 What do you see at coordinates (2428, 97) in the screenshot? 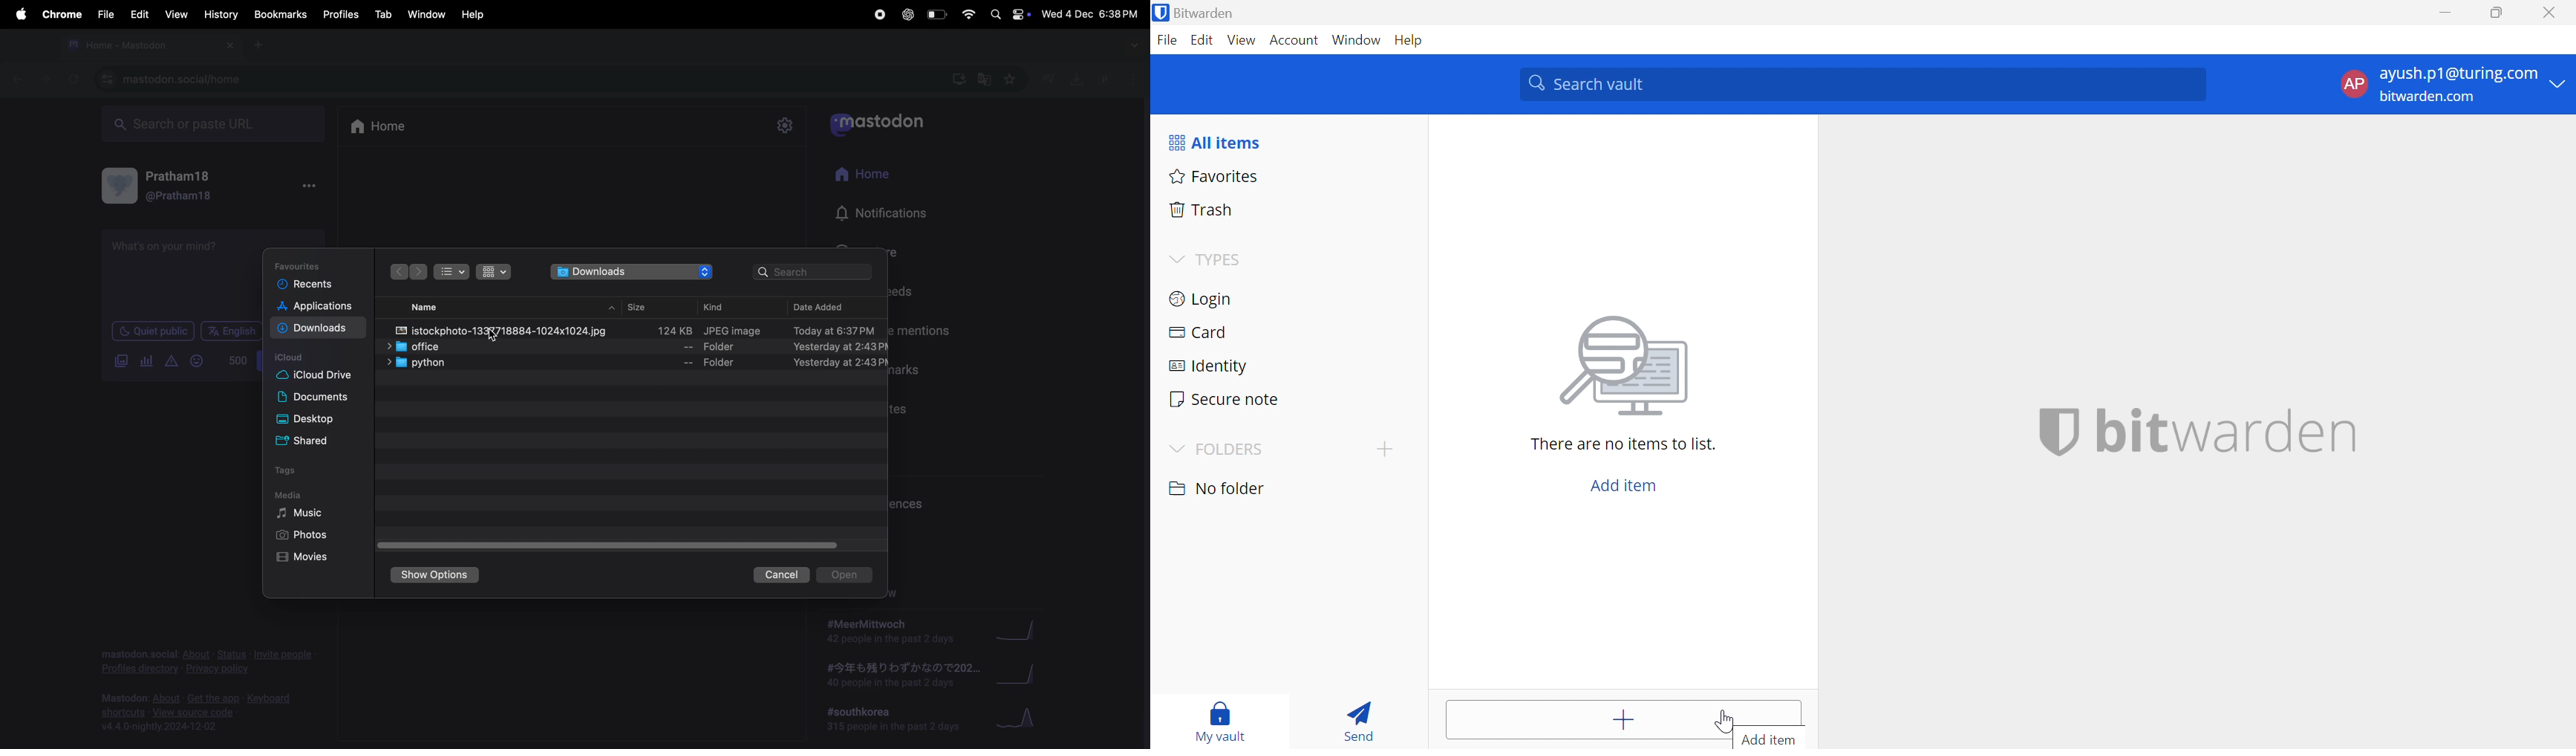
I see `bitwarden.com` at bounding box center [2428, 97].